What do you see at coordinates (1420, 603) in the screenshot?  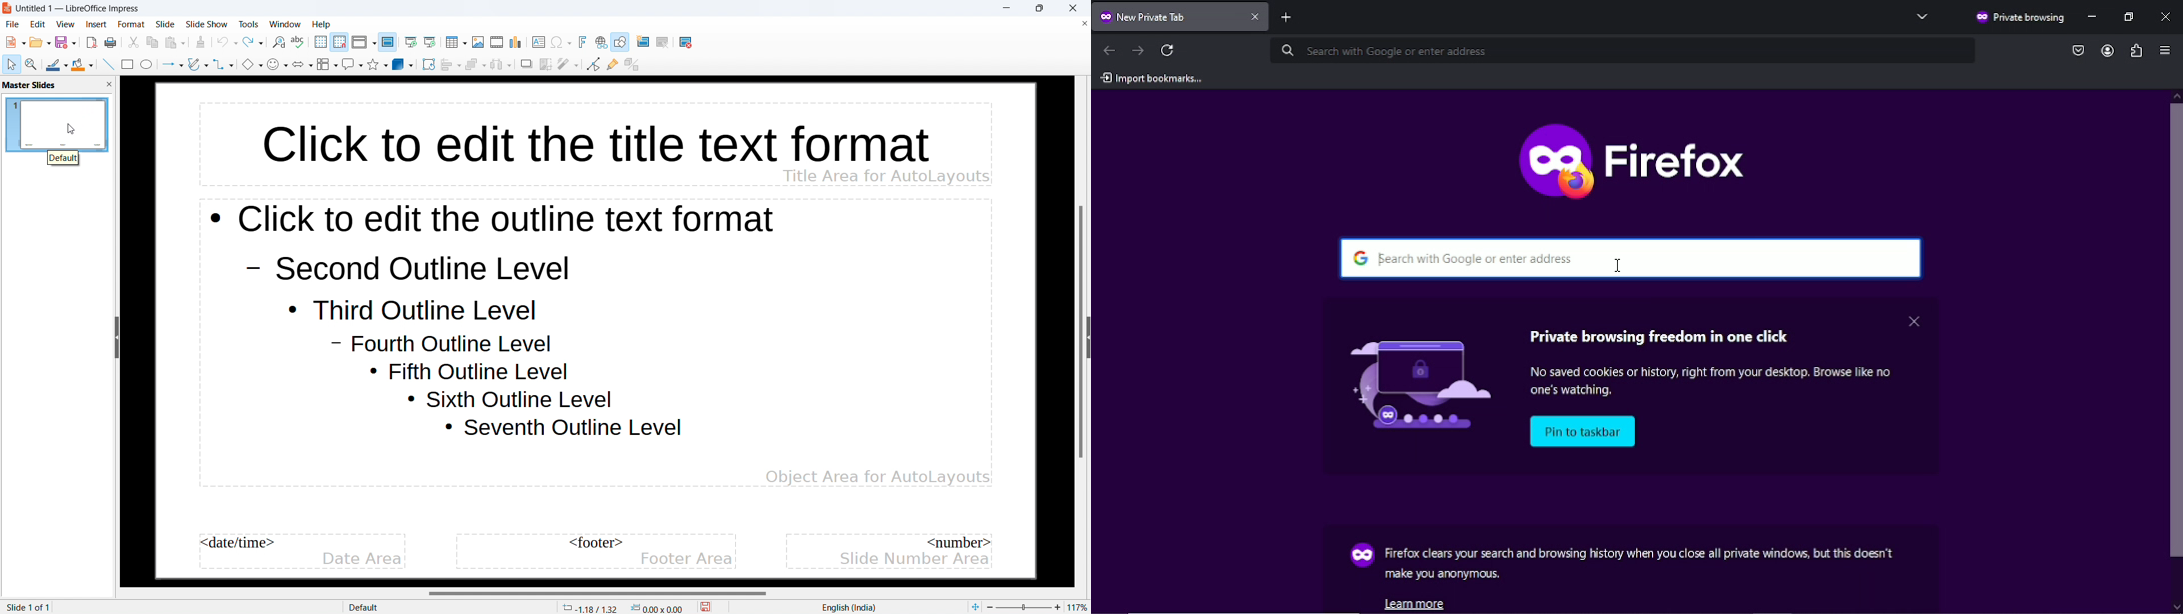 I see `Learn more` at bounding box center [1420, 603].